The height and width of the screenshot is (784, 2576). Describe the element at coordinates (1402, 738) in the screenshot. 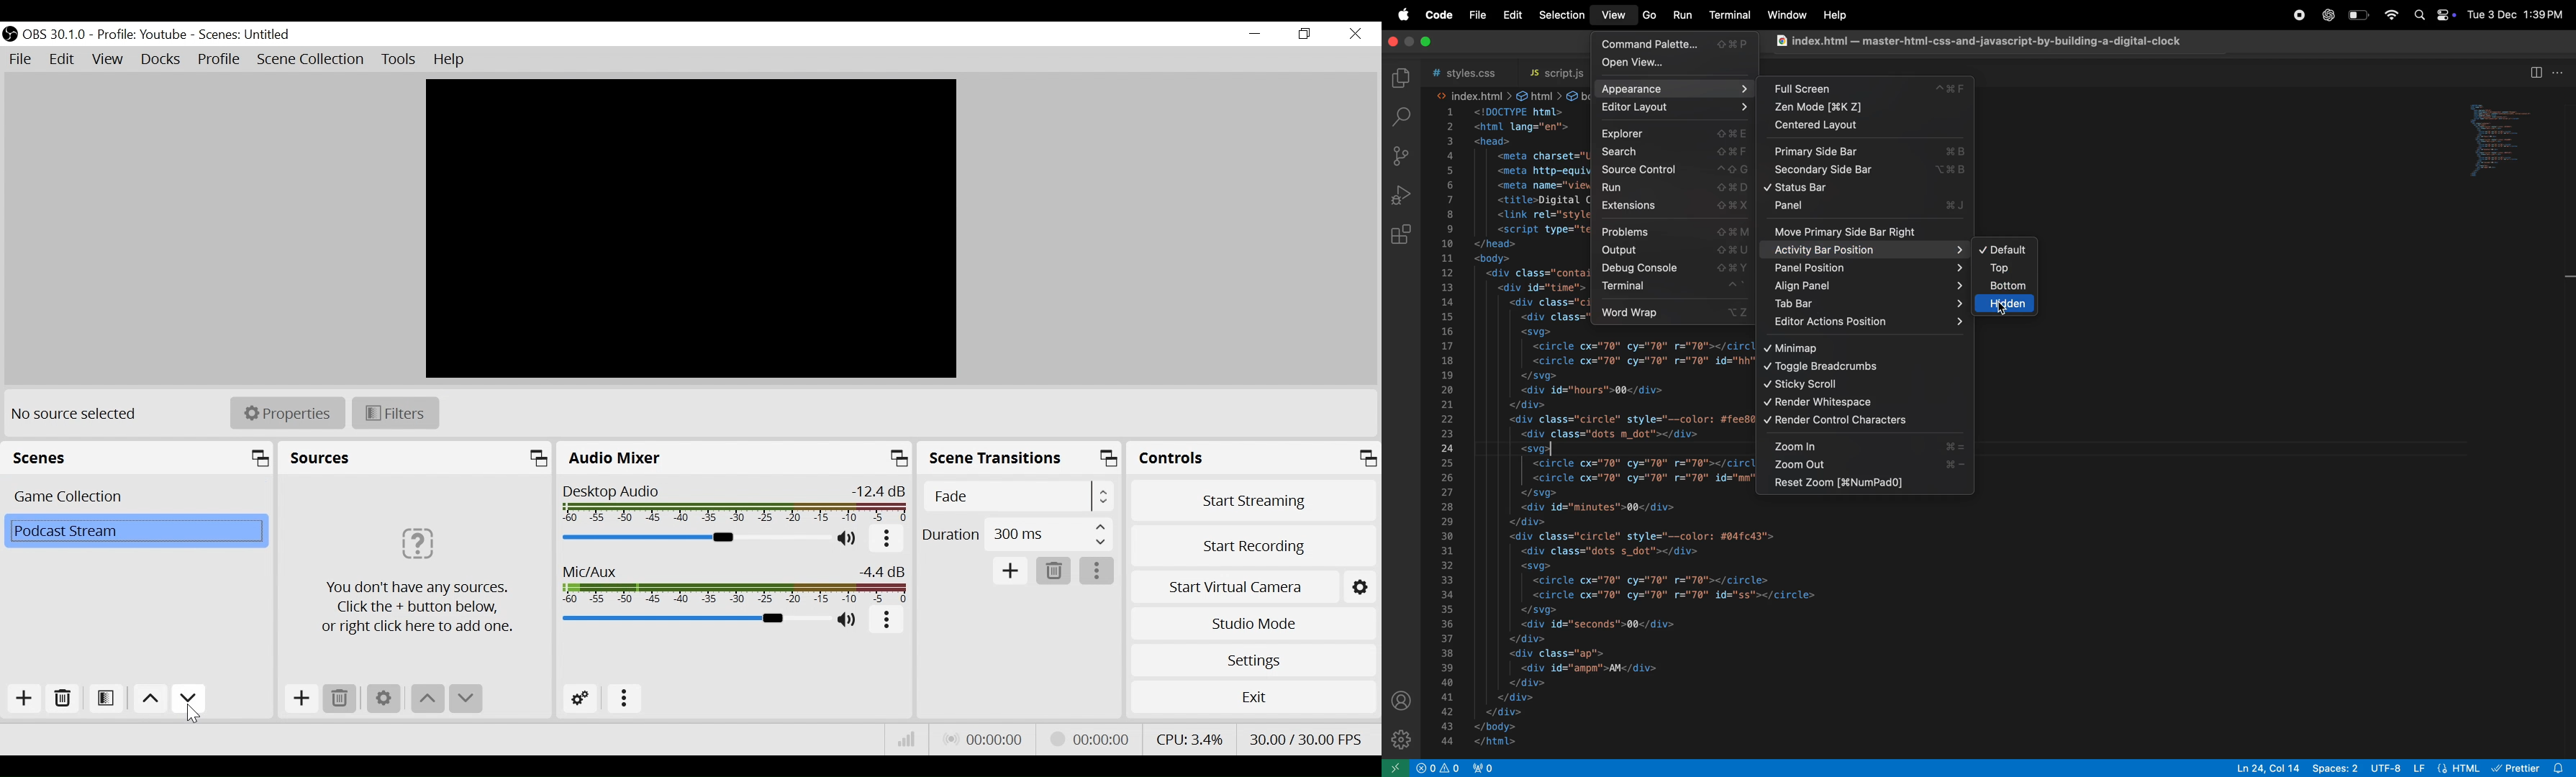

I see `settings` at that location.